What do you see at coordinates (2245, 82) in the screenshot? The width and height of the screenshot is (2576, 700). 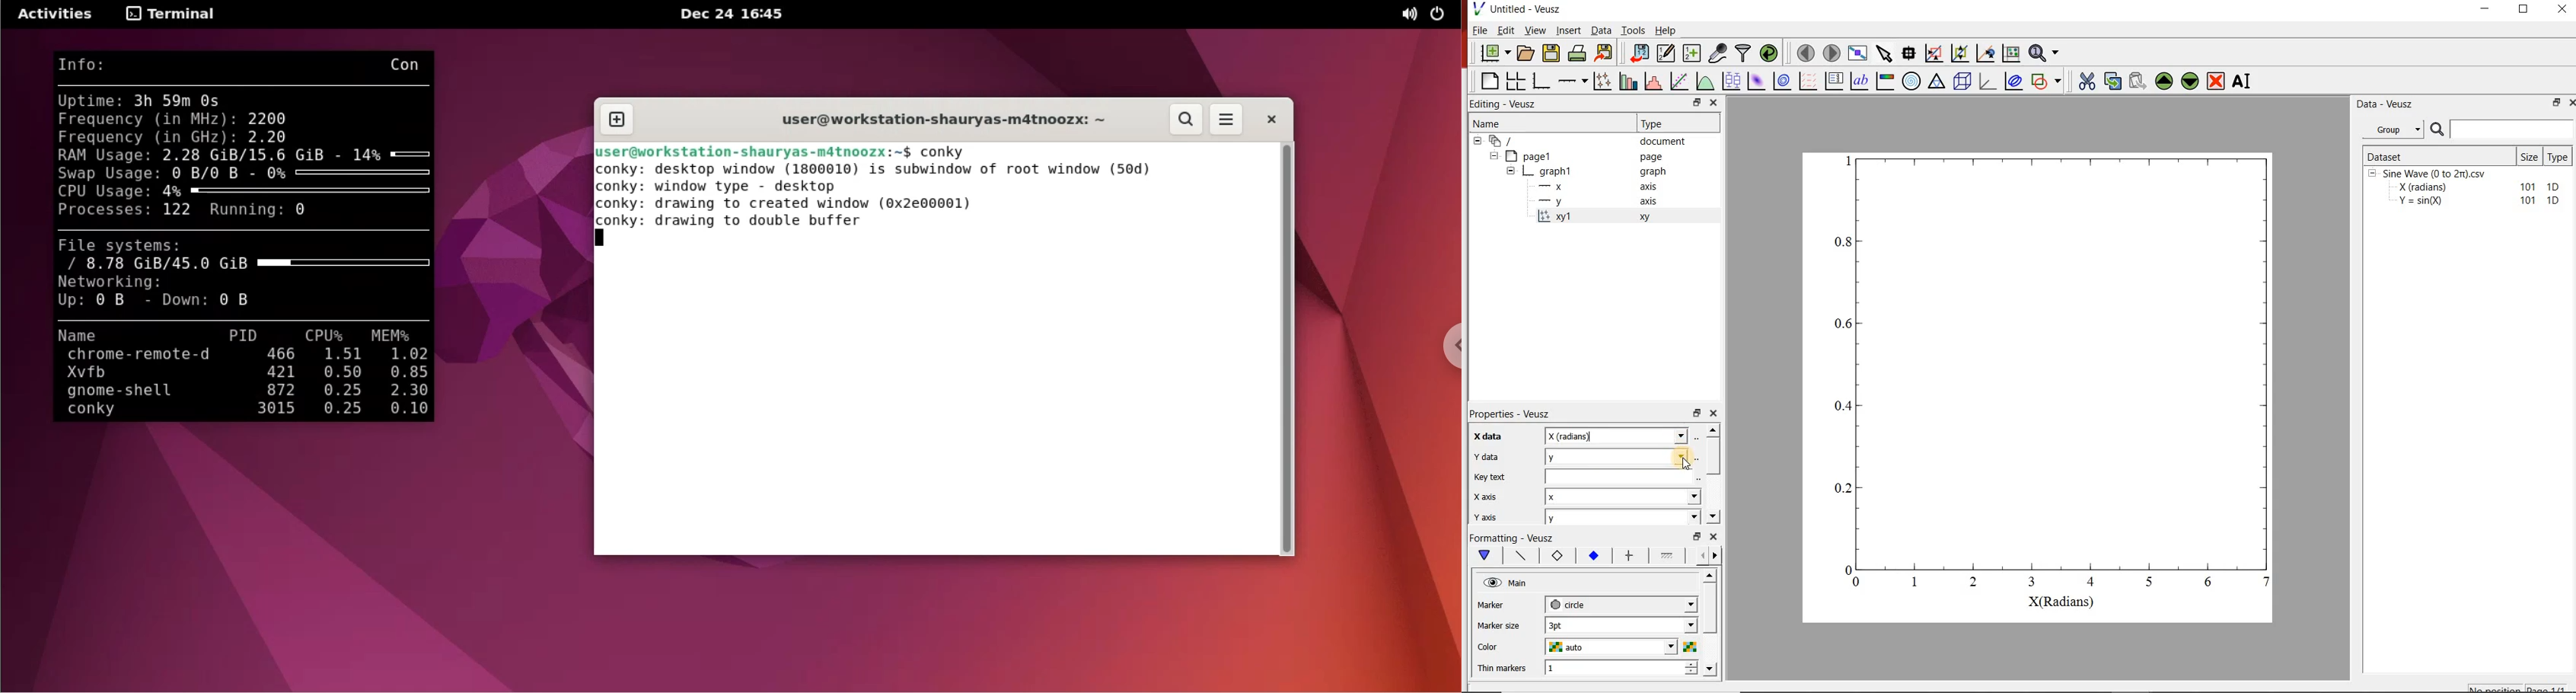 I see `rename` at bounding box center [2245, 82].